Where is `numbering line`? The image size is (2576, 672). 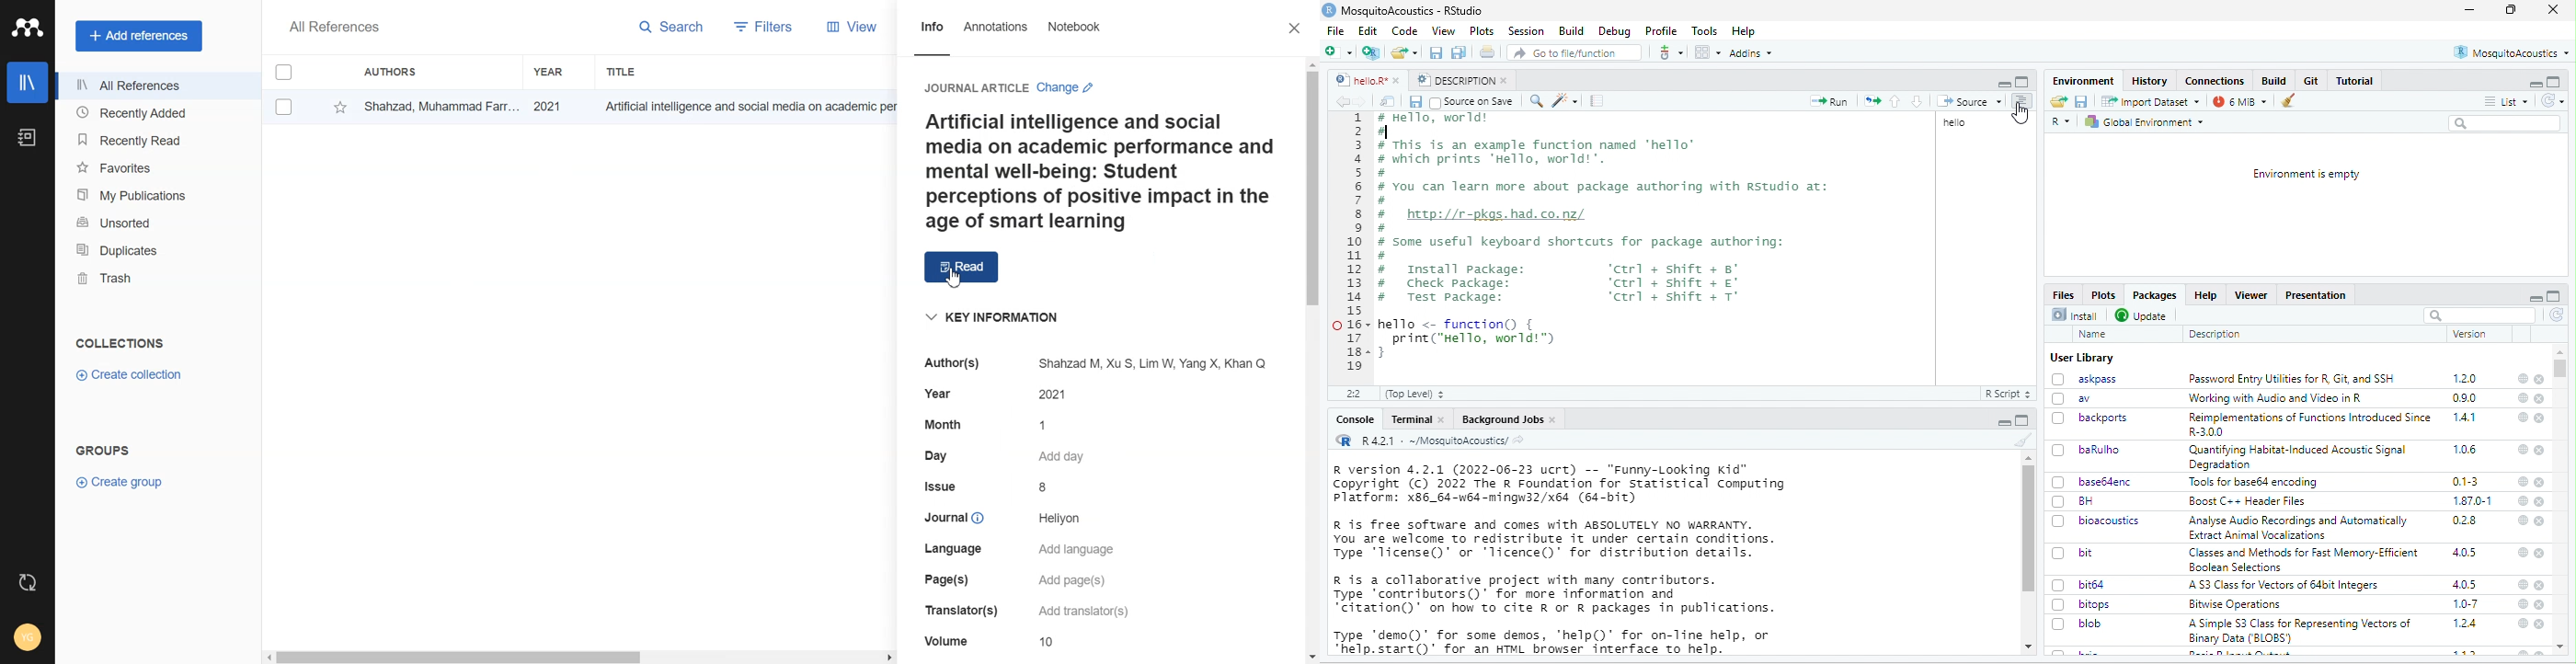
numbering line is located at coordinates (1355, 244).